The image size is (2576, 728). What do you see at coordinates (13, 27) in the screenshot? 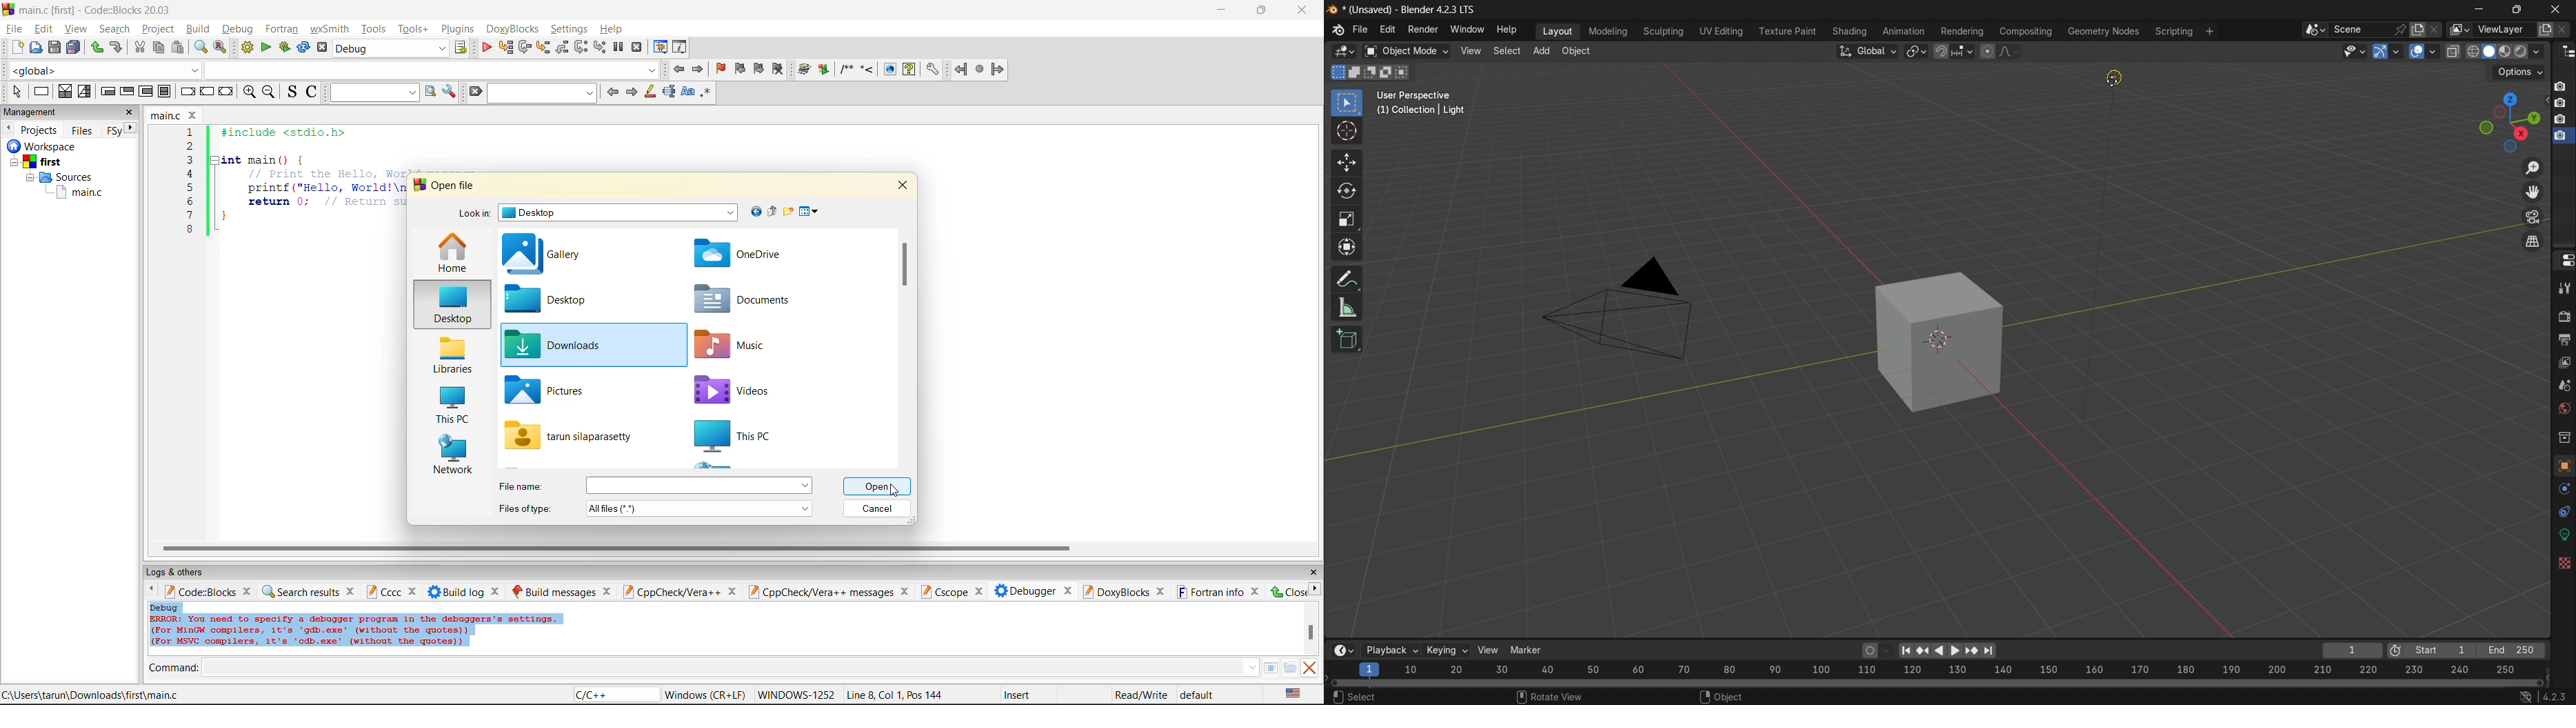
I see `file` at bounding box center [13, 27].